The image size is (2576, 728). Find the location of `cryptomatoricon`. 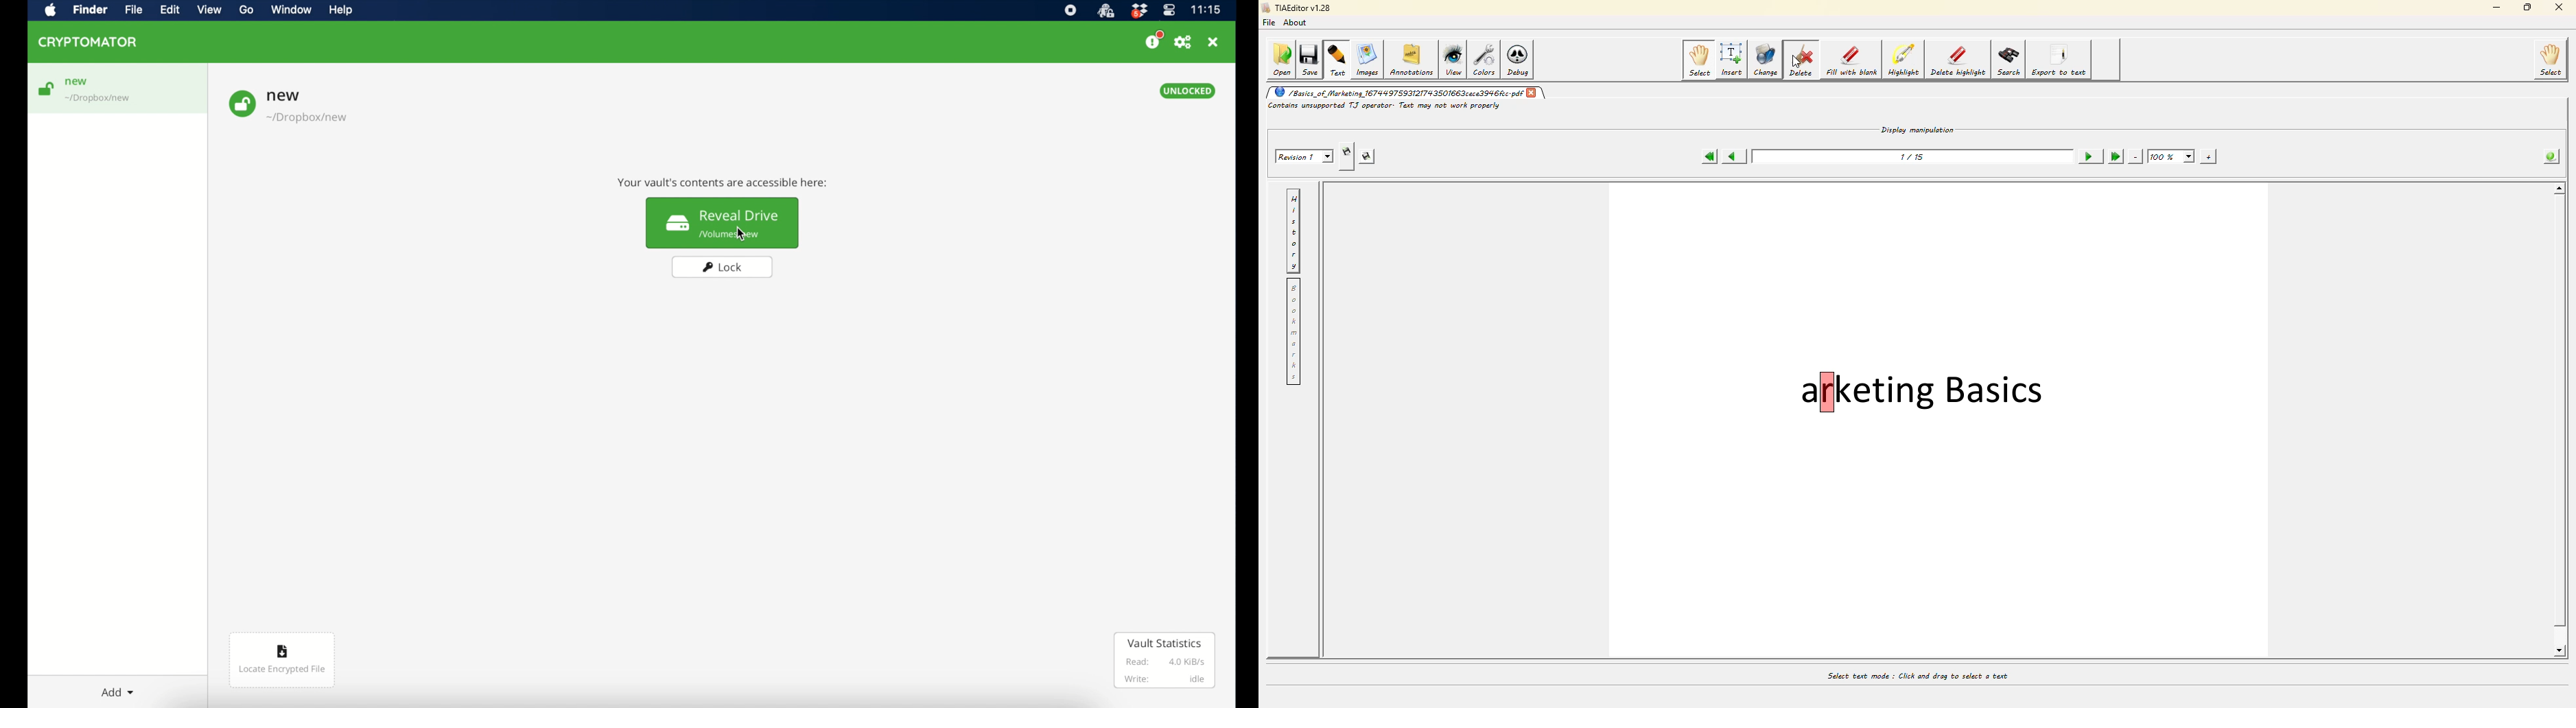

cryptomatoricon is located at coordinates (1106, 11).